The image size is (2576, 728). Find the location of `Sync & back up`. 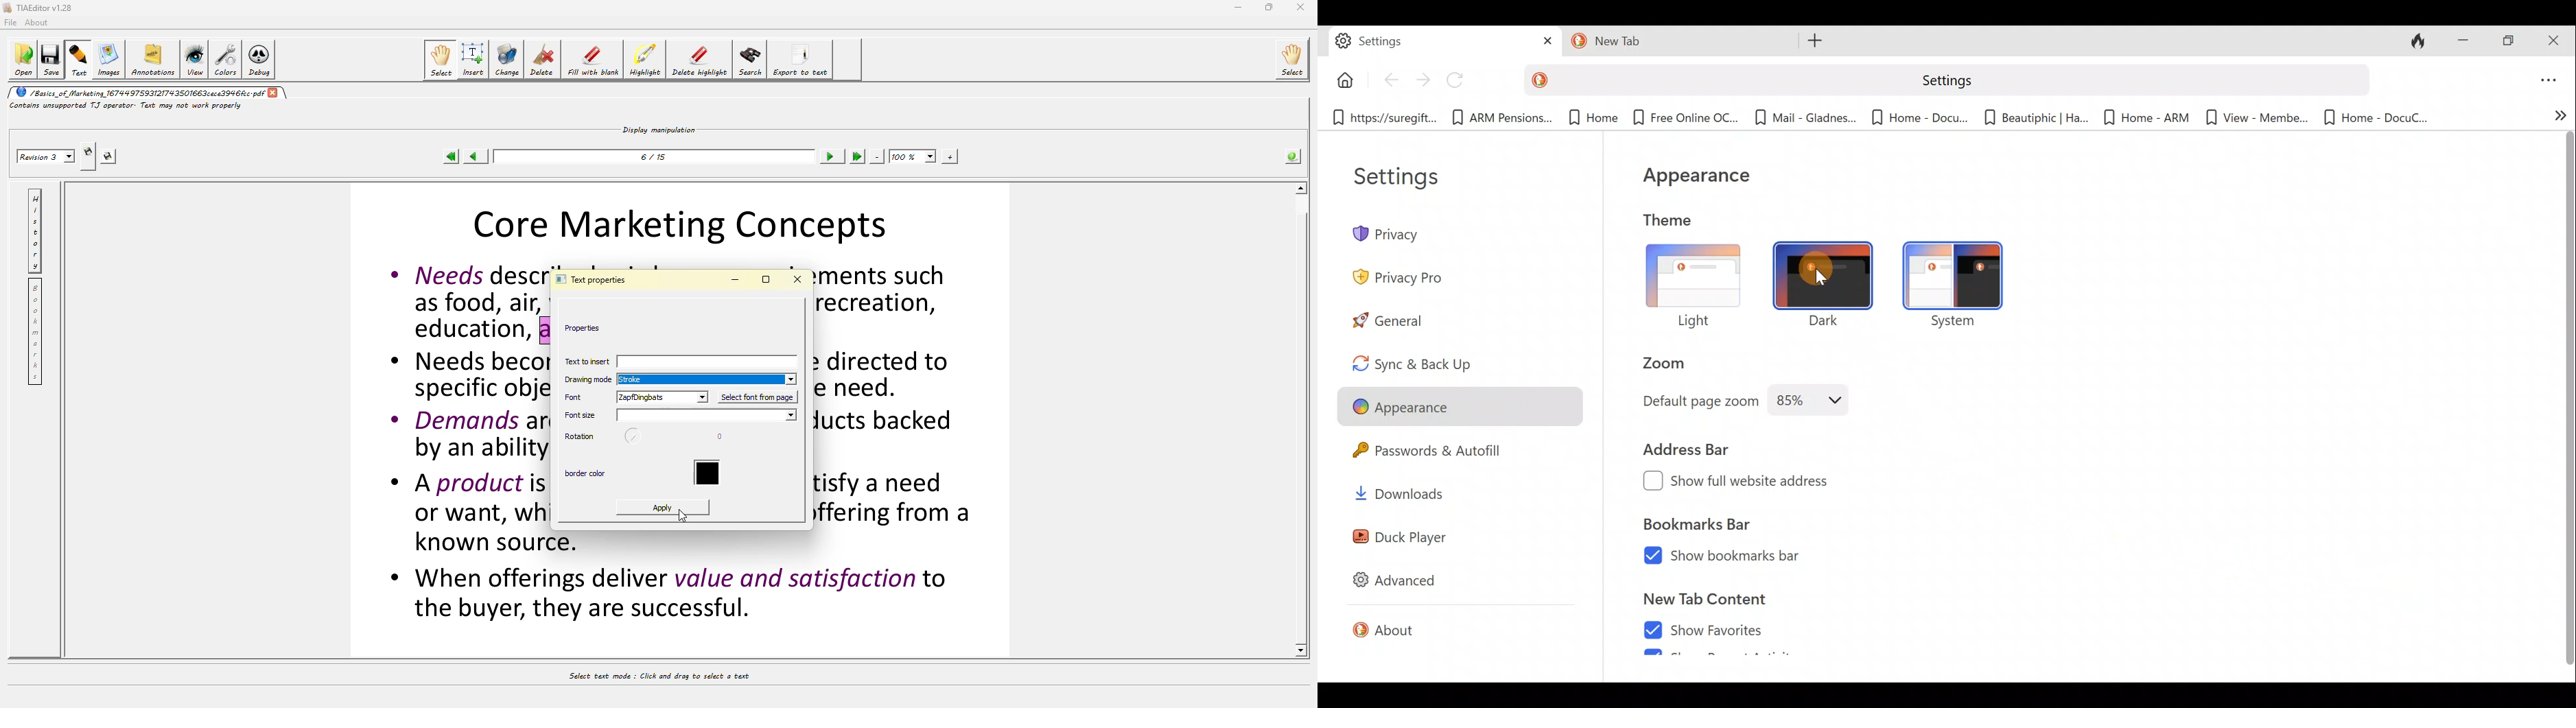

Sync & back up is located at coordinates (1423, 360).